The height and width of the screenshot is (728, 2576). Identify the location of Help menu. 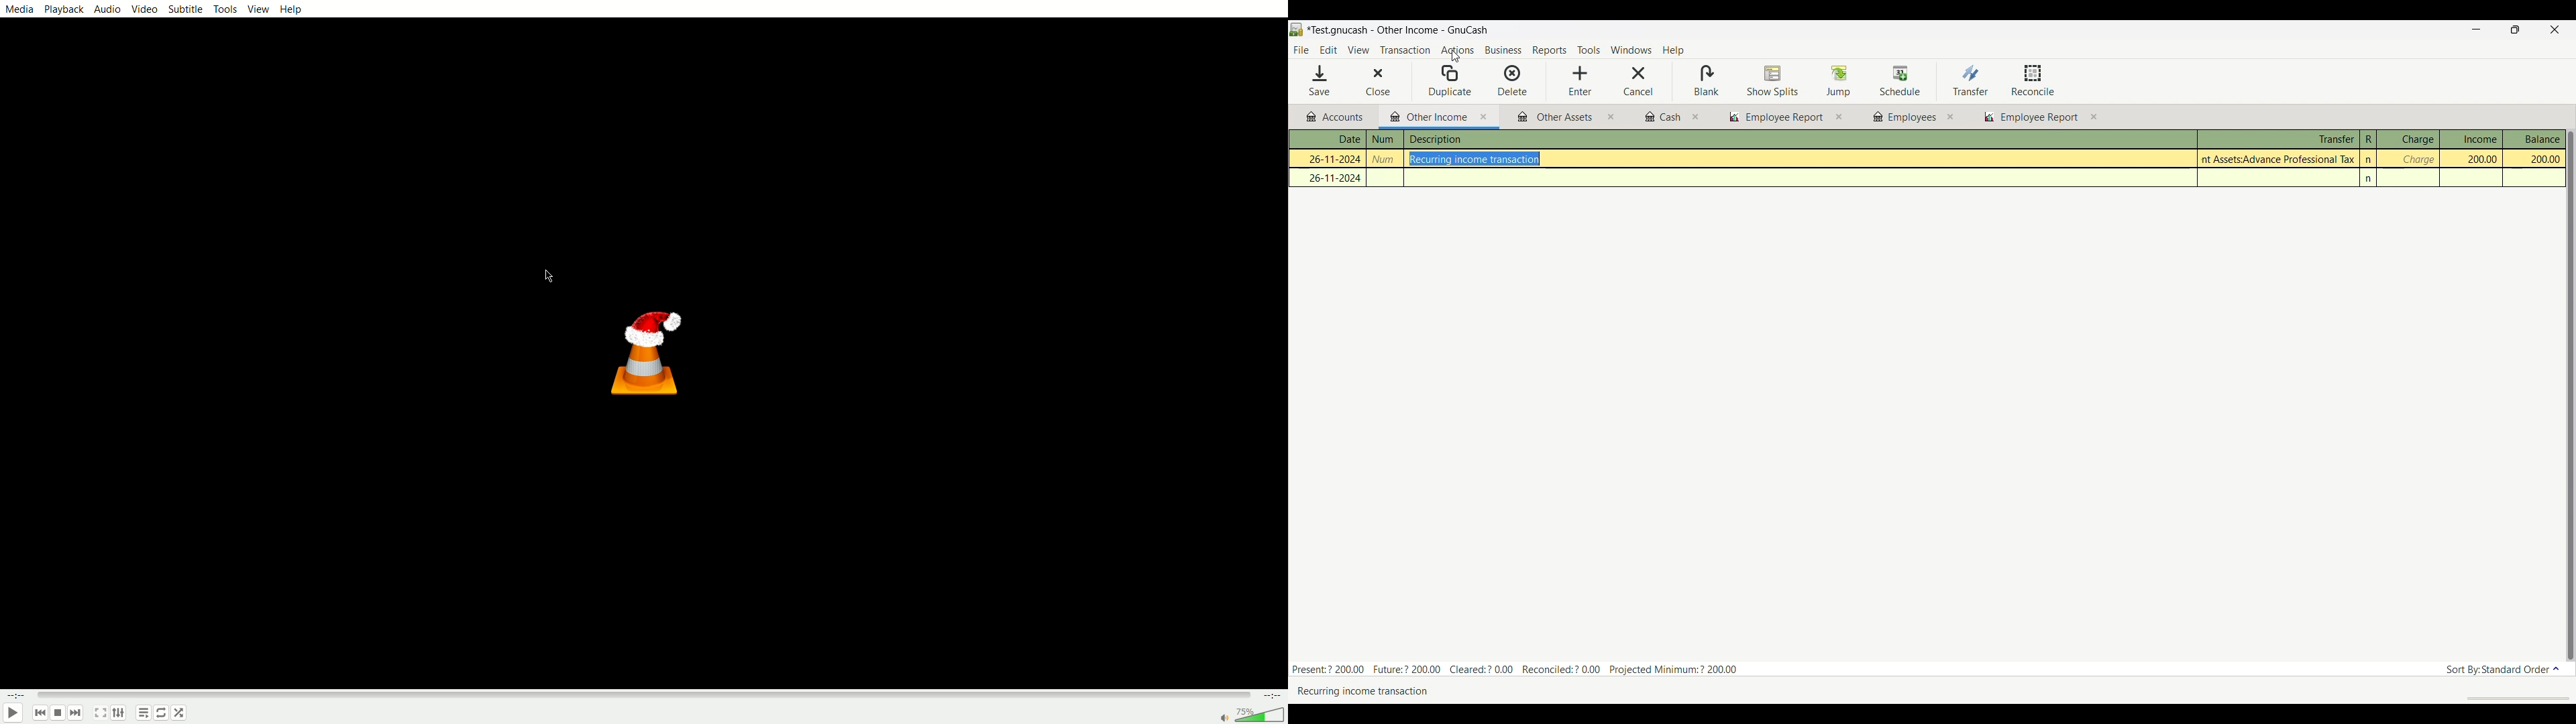
(1674, 51).